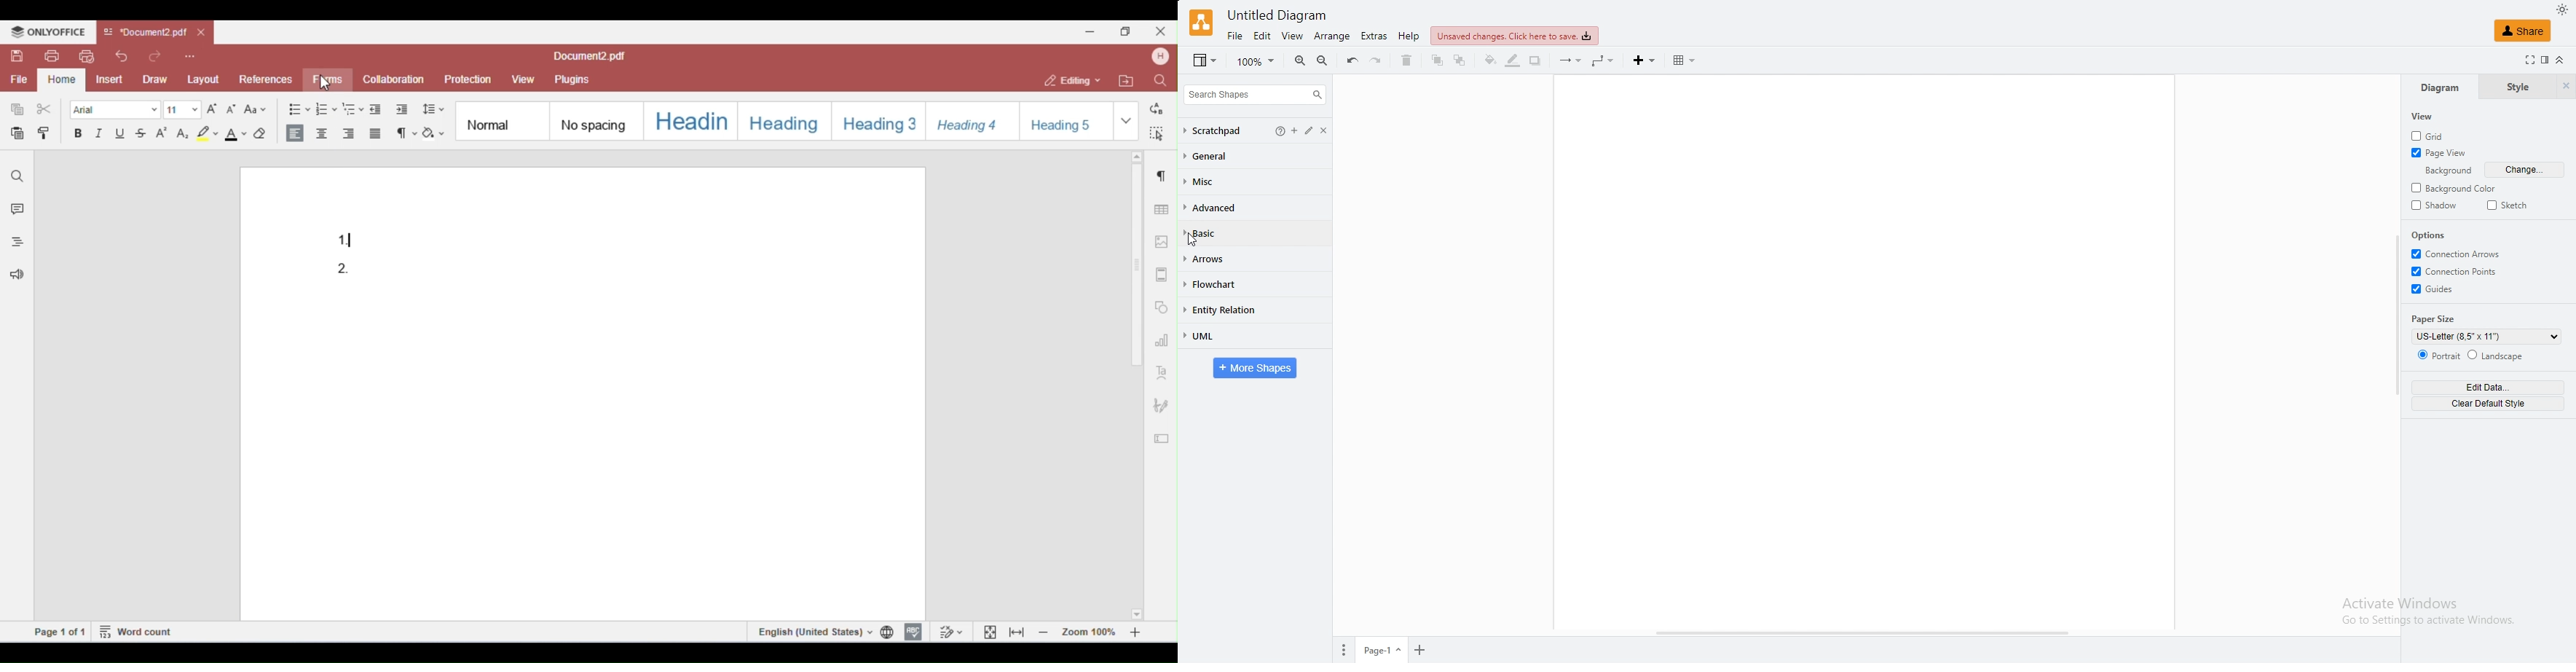 The image size is (2576, 672). What do you see at coordinates (1333, 36) in the screenshot?
I see `arrange` at bounding box center [1333, 36].